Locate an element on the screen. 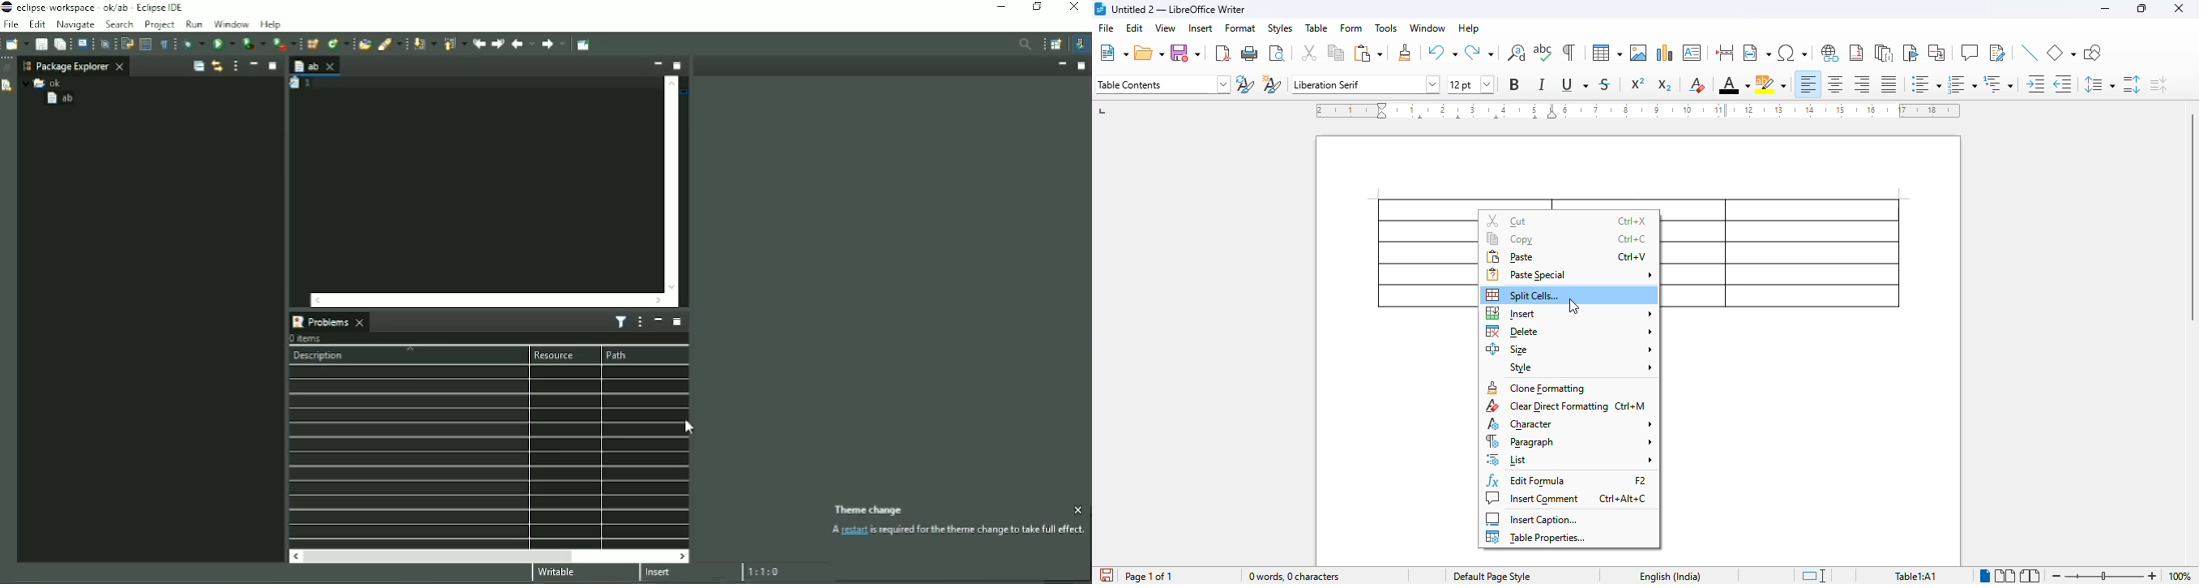 The image size is (2212, 588). decrease paragraph spacing is located at coordinates (2159, 84).